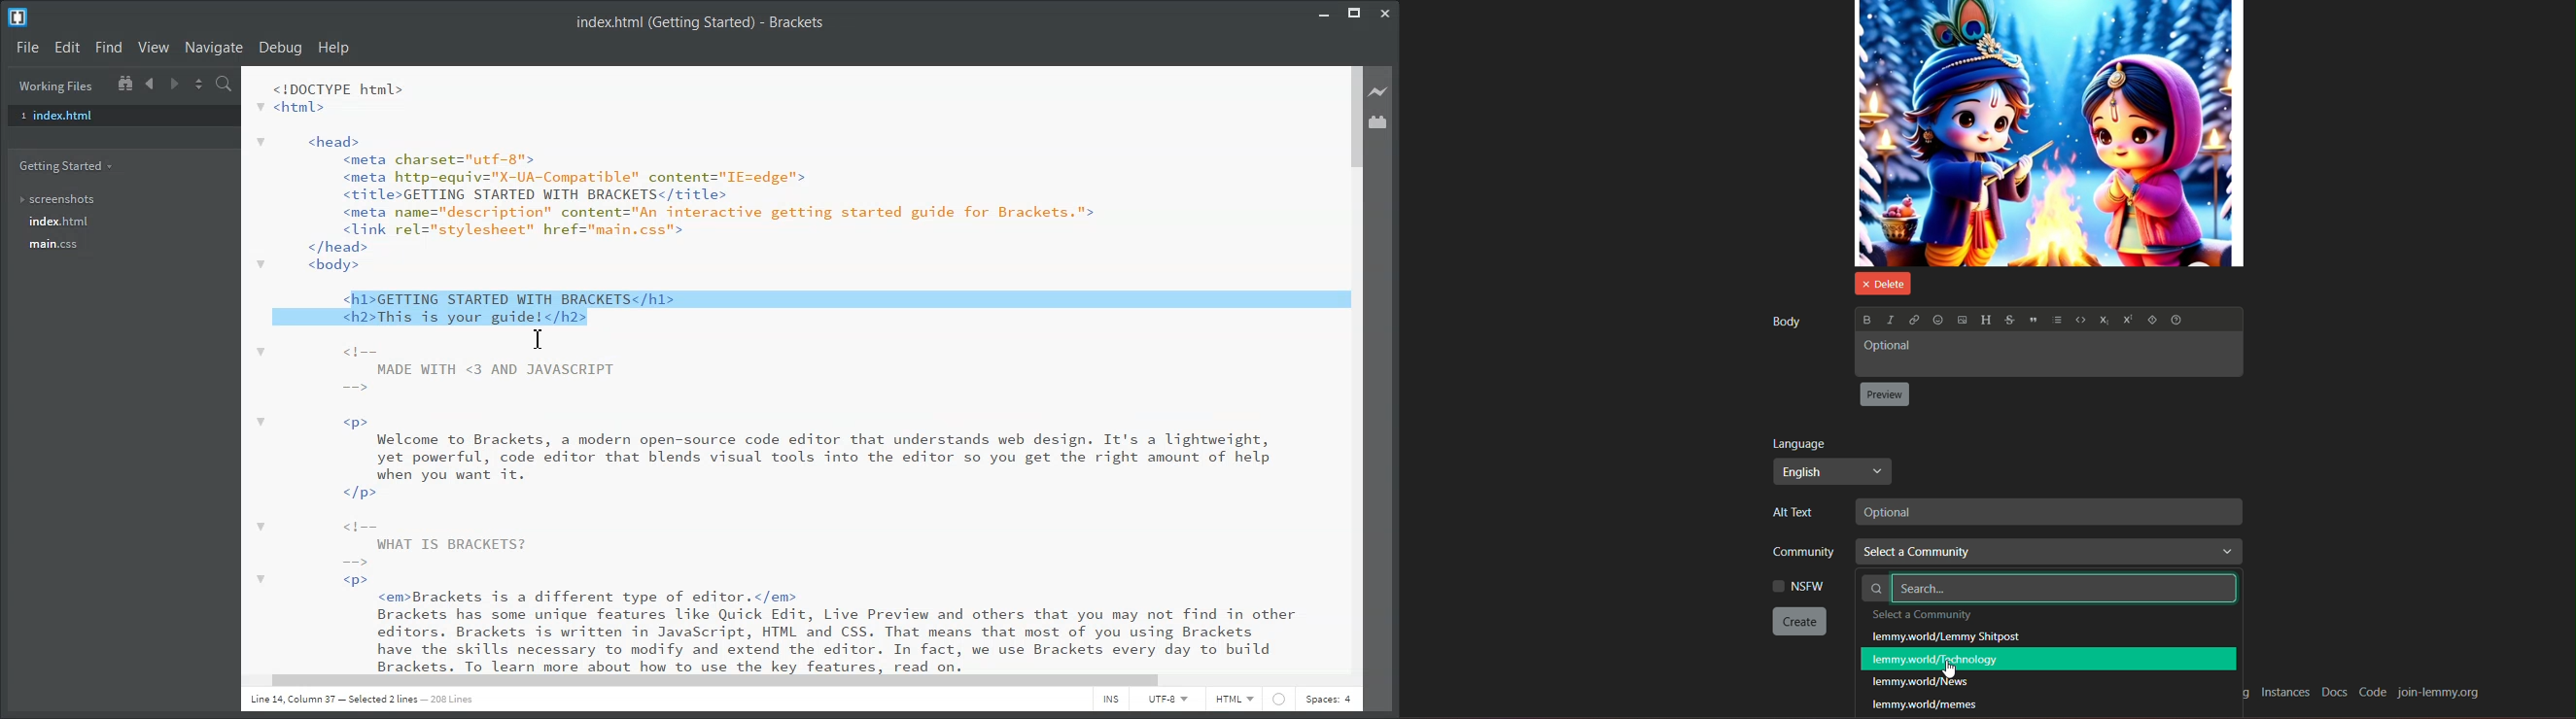 This screenshot has width=2576, height=728. What do you see at coordinates (1986, 320) in the screenshot?
I see `header` at bounding box center [1986, 320].